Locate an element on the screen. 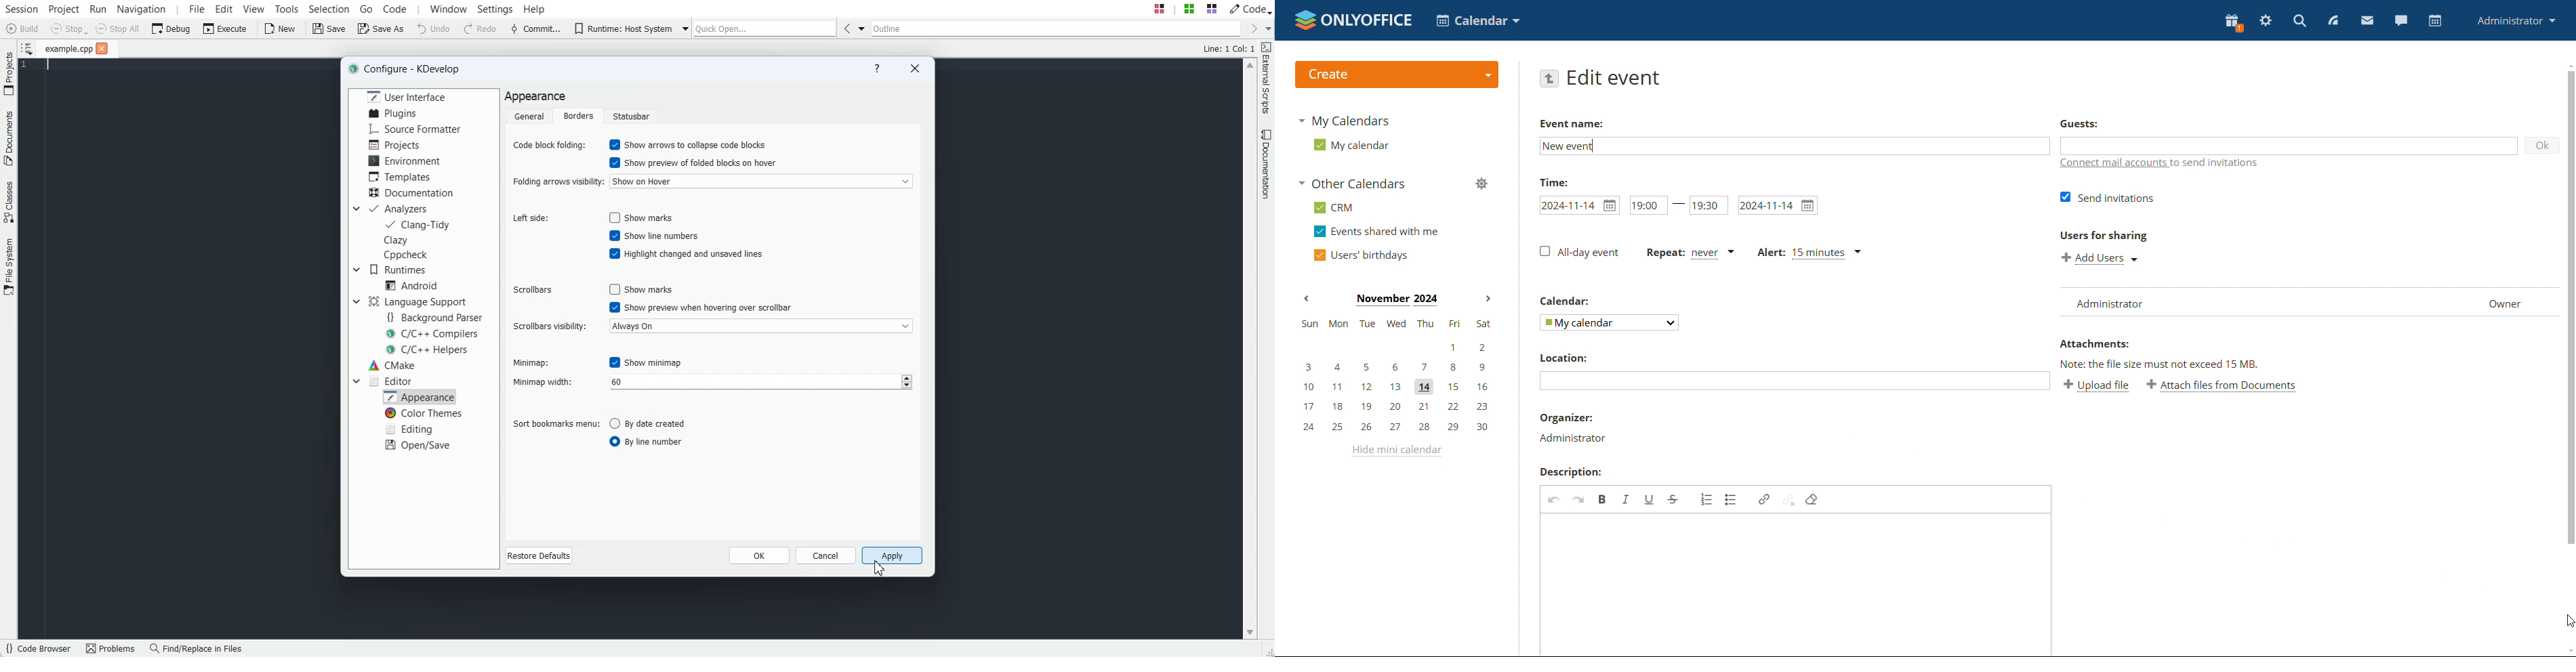 Image resolution: width=2576 pixels, height=672 pixels. underline is located at coordinates (1649, 500).